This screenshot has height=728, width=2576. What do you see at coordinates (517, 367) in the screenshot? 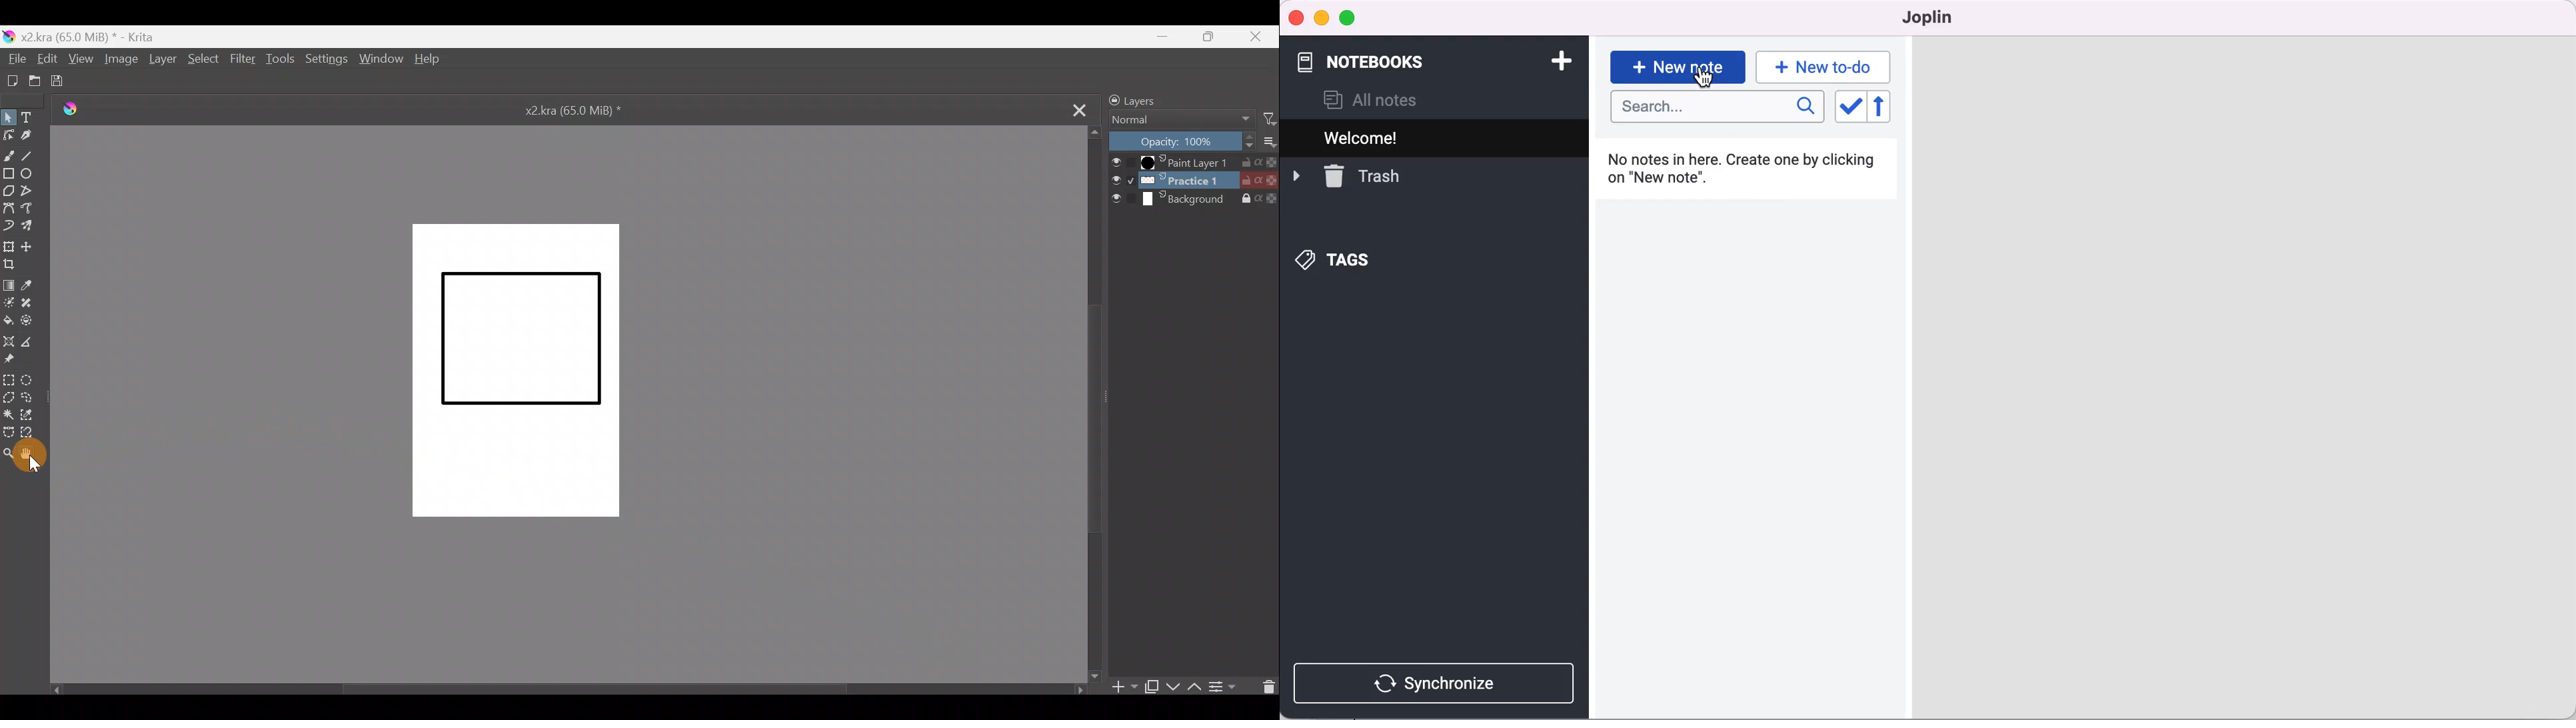
I see `Canvas` at bounding box center [517, 367].